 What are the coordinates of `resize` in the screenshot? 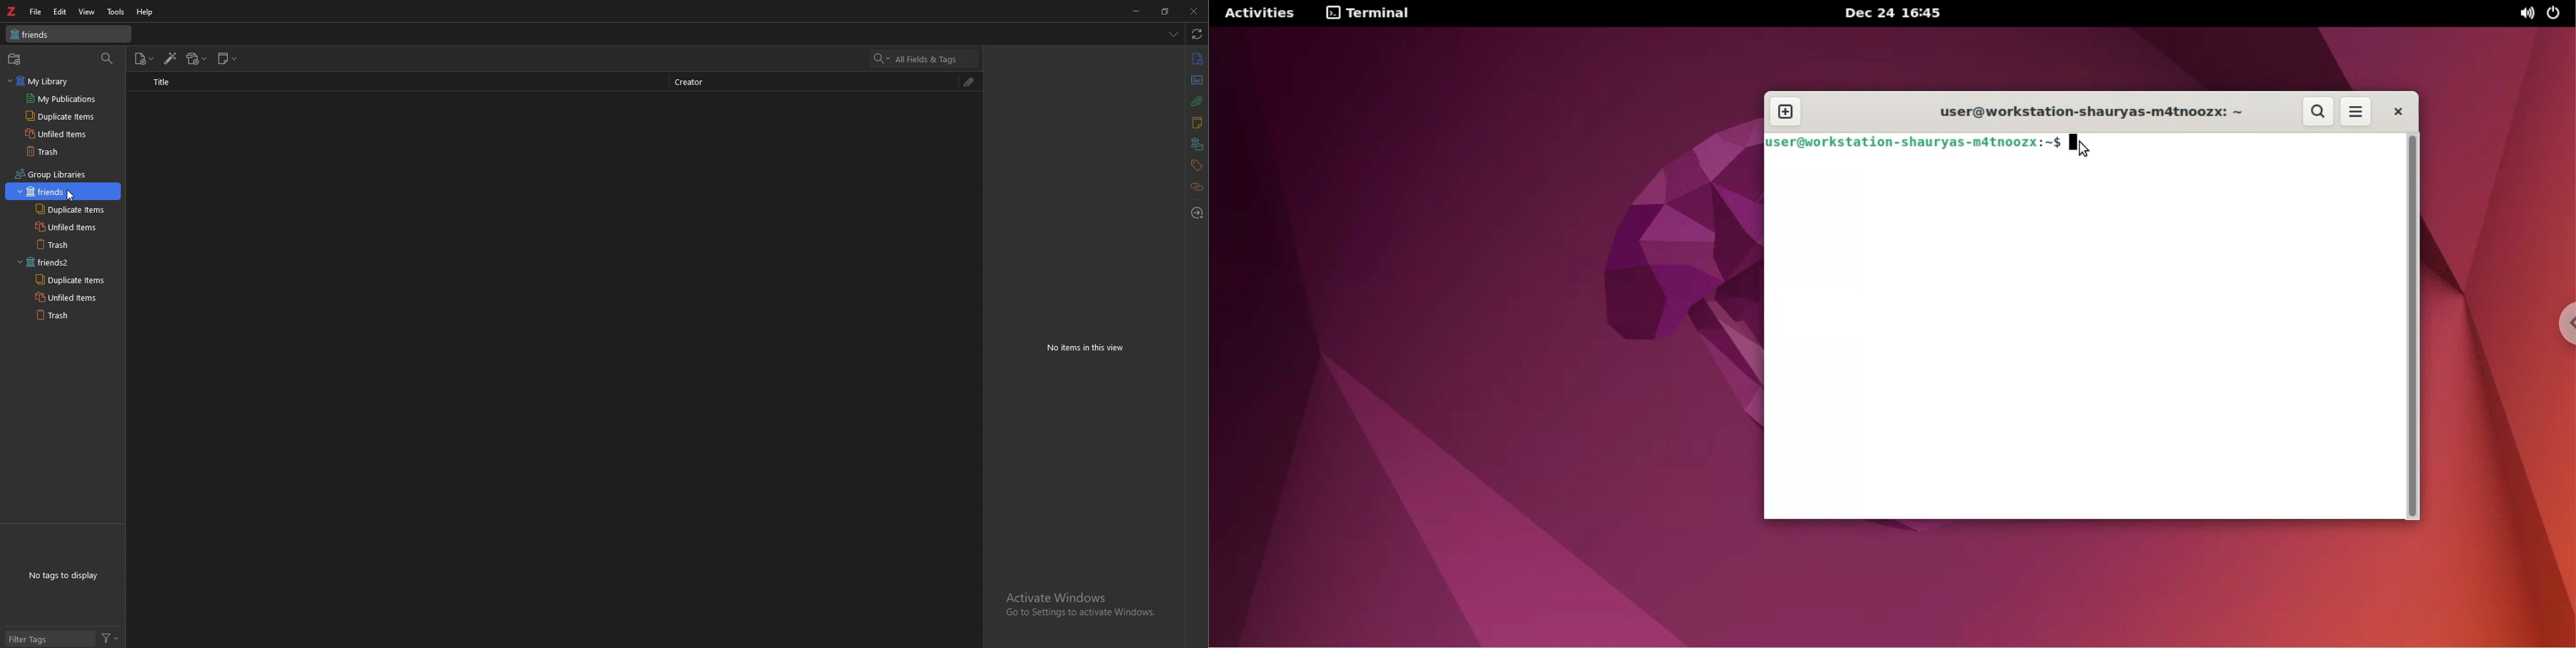 It's located at (1166, 11).